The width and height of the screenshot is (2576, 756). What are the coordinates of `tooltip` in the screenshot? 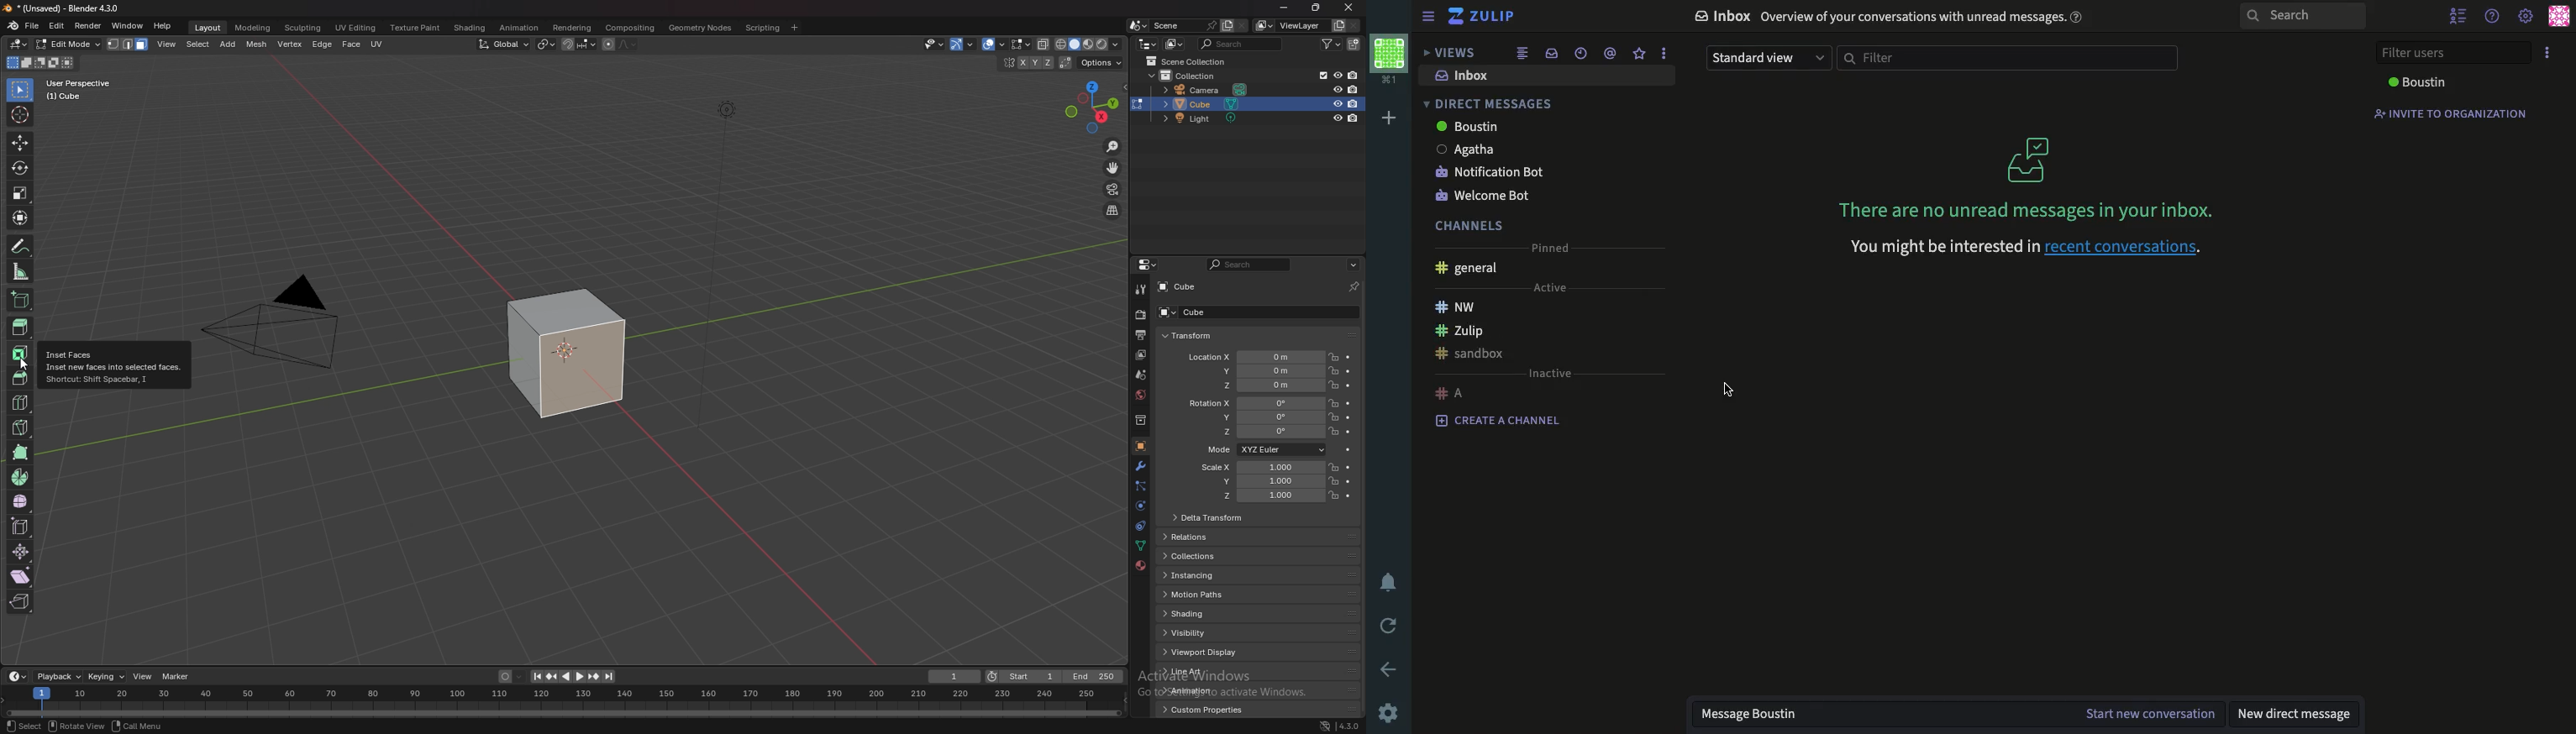 It's located at (113, 366).